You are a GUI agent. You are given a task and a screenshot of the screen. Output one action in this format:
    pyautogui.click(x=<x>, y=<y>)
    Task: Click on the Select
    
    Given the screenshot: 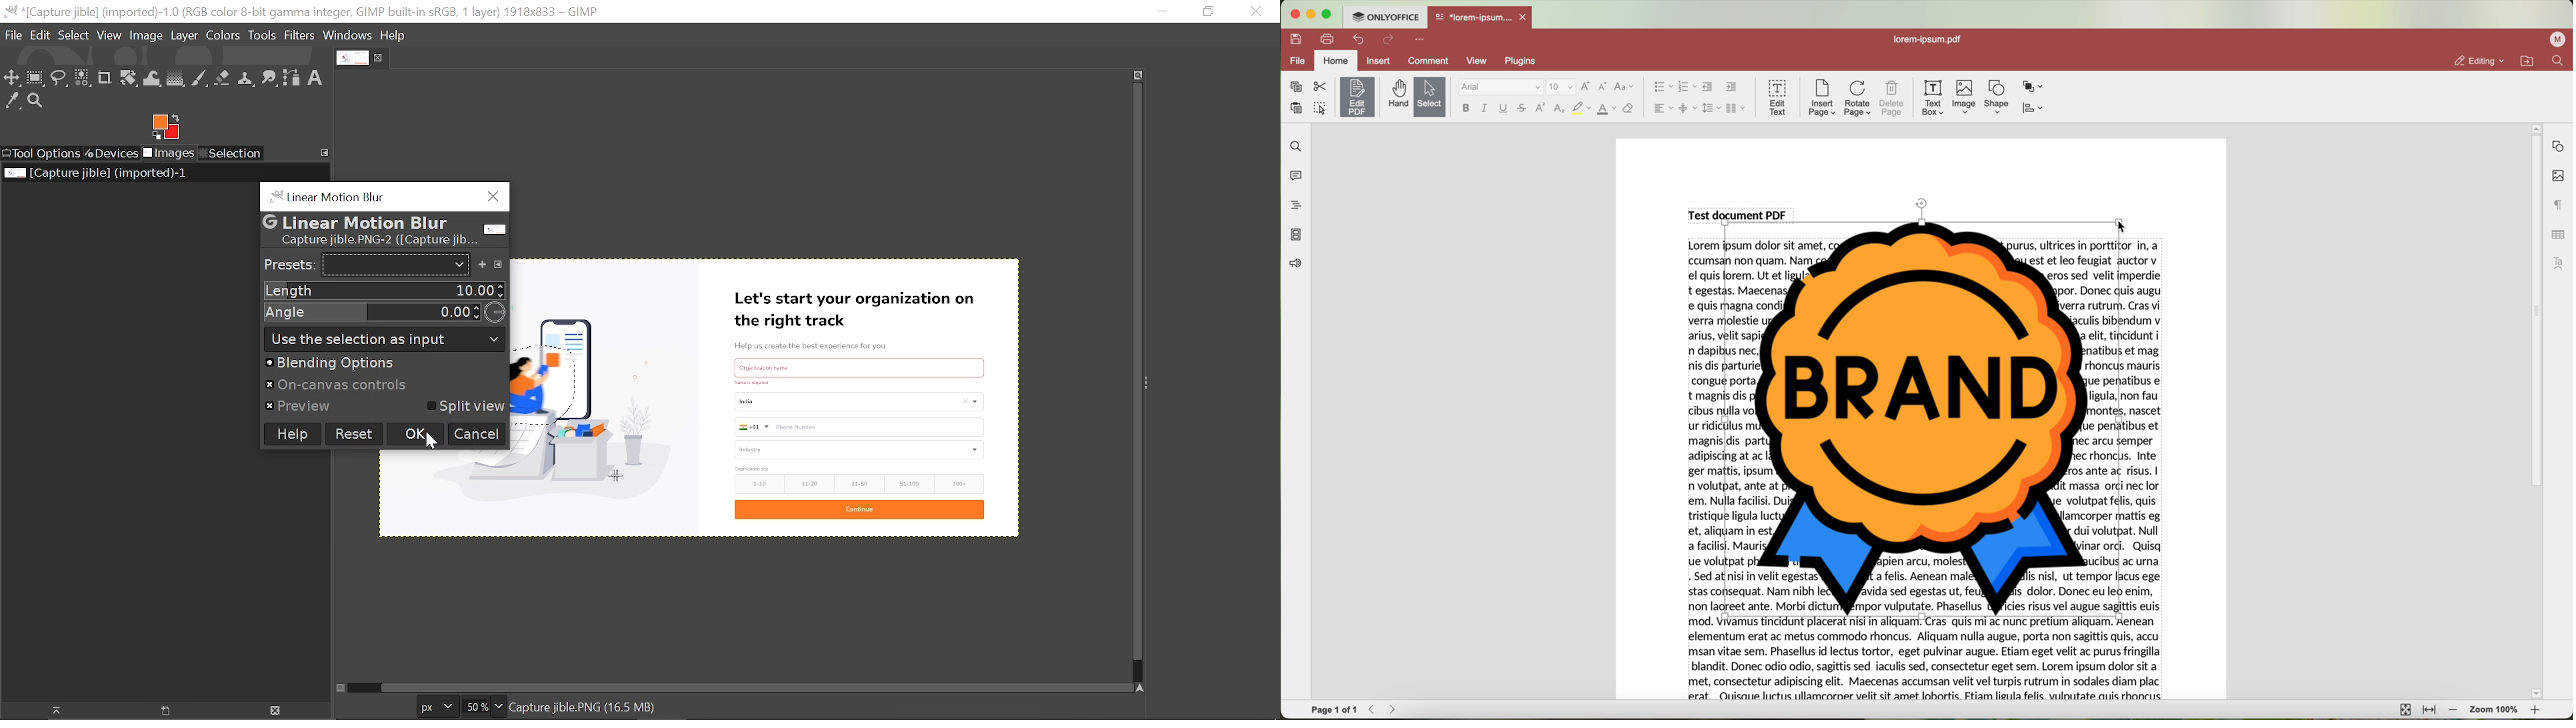 What is the action you would take?
    pyautogui.click(x=74, y=35)
    